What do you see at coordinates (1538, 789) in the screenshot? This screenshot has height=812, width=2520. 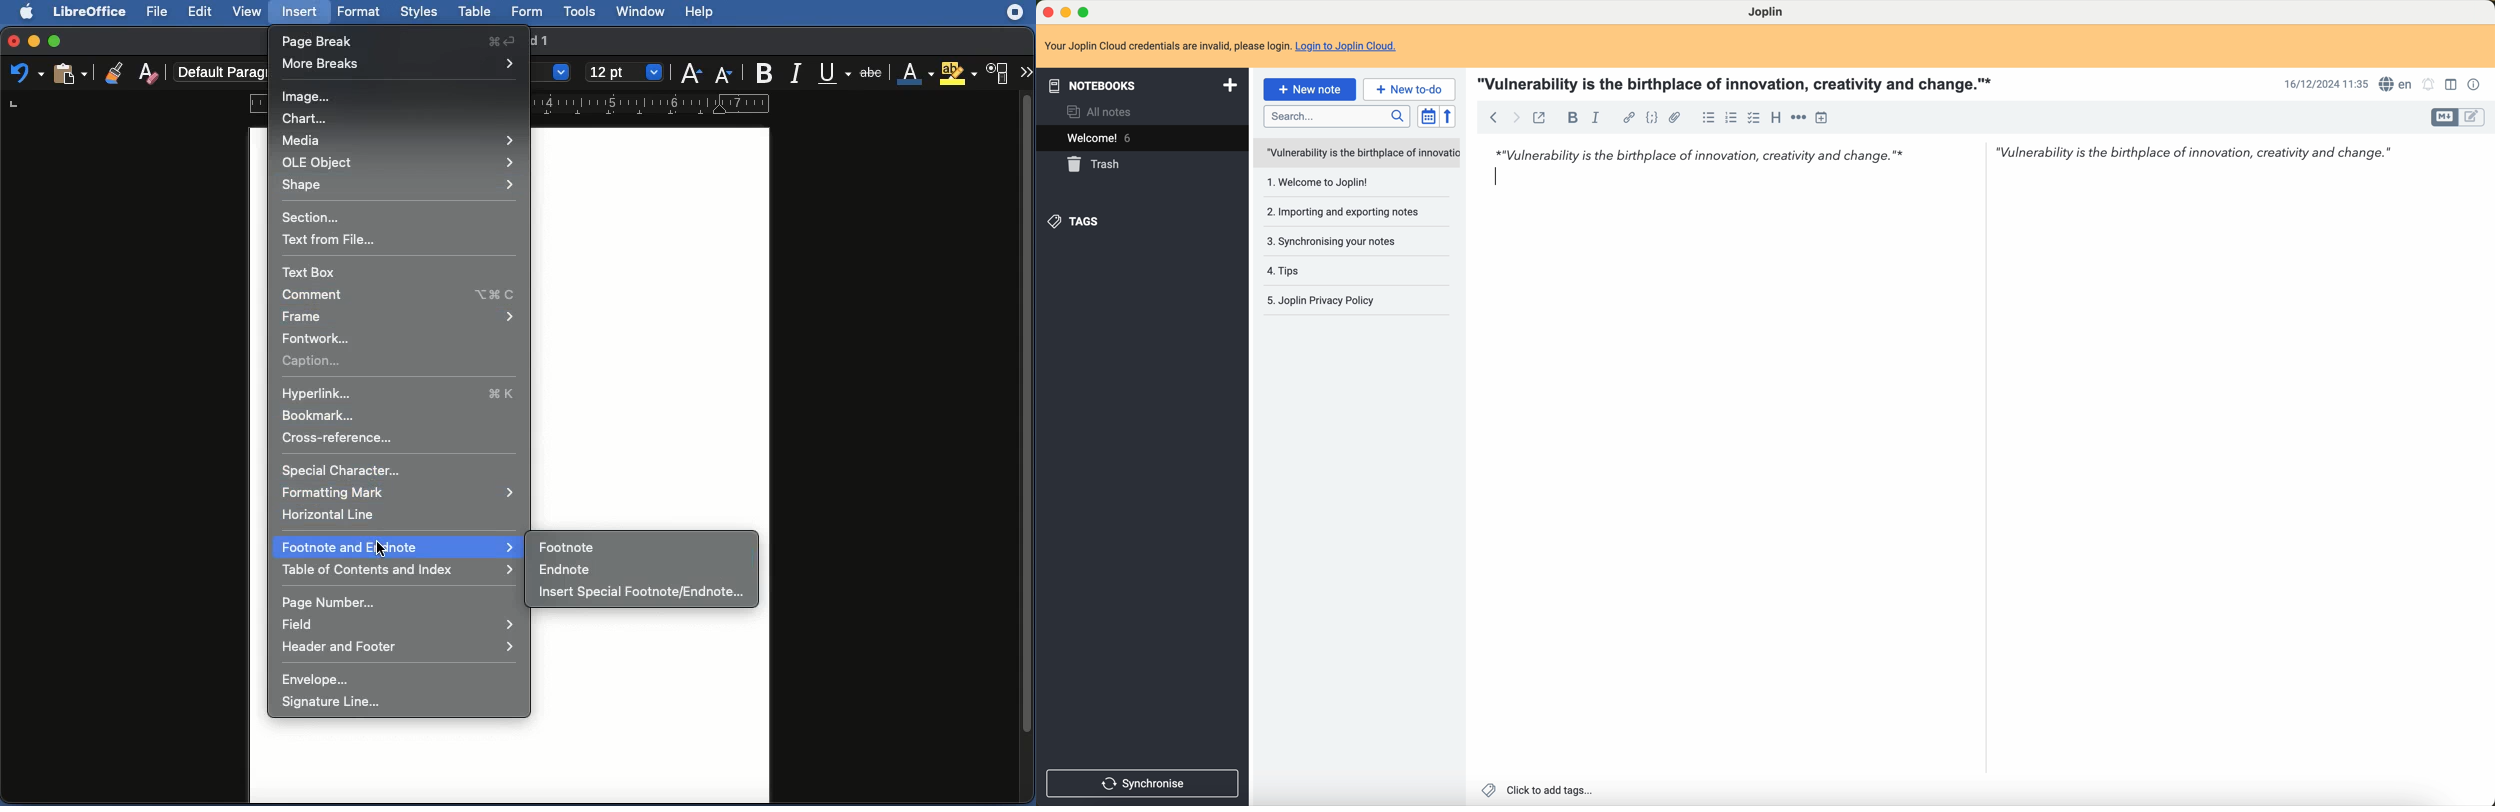 I see `click to add tags` at bounding box center [1538, 789].